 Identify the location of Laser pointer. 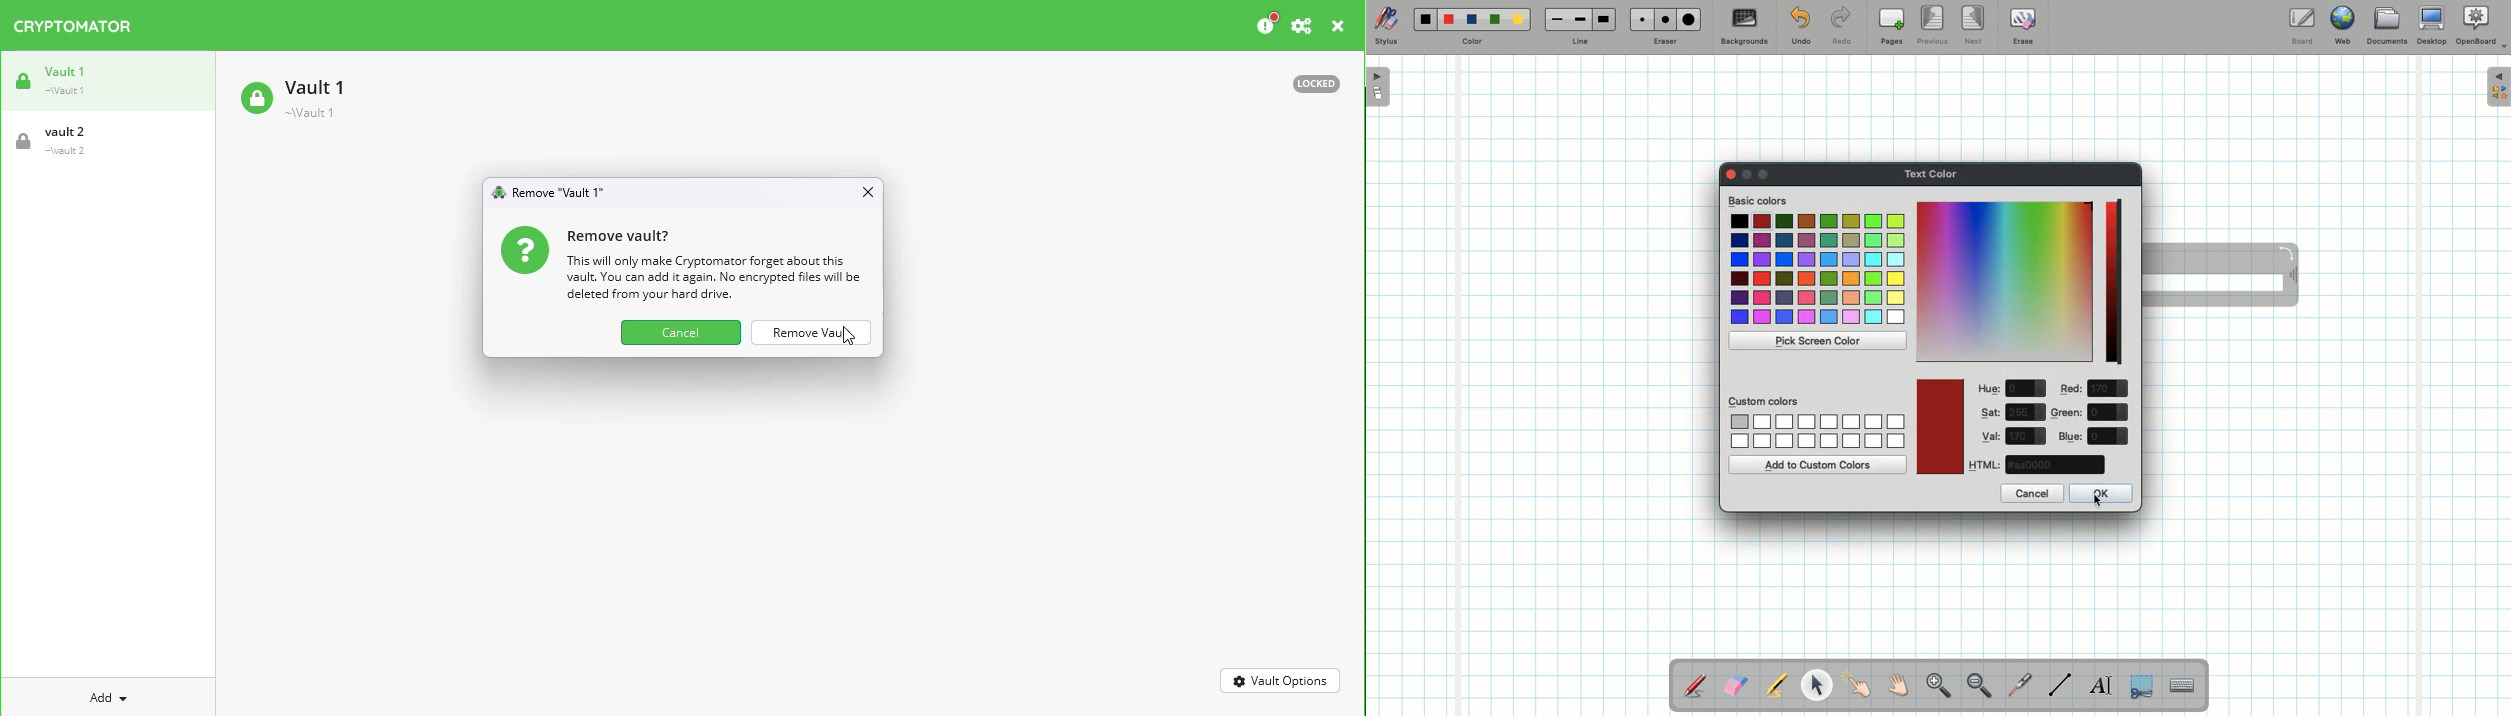
(2017, 686).